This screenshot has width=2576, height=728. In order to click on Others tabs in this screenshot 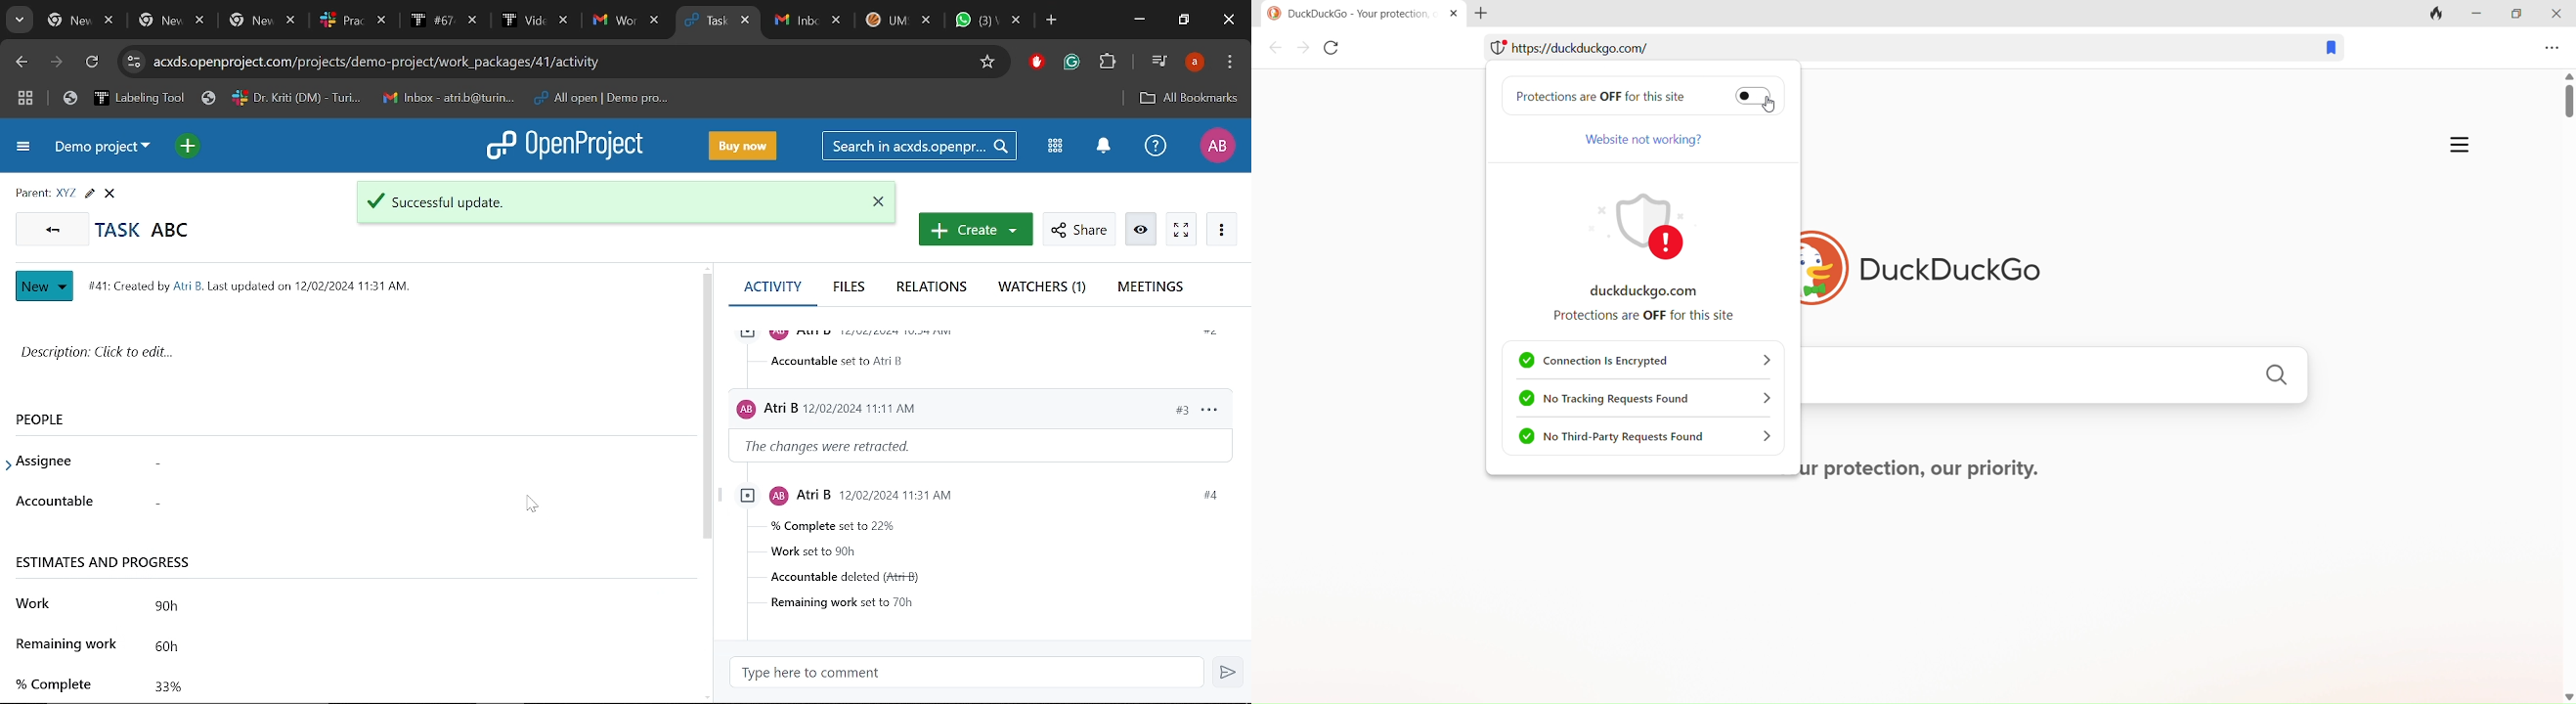, I will do `click(355, 21)`.